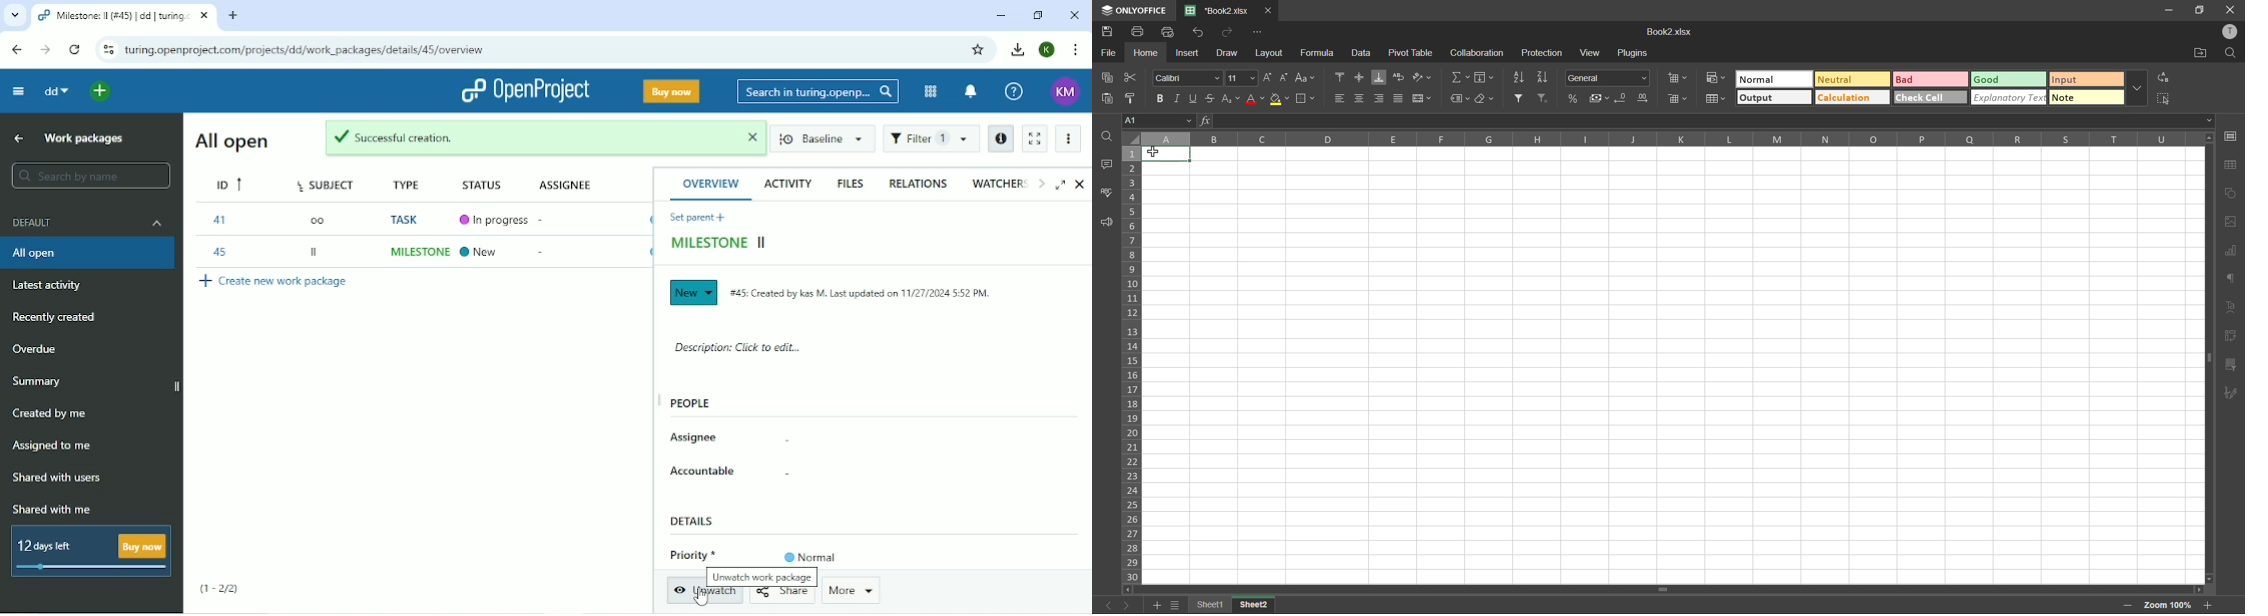 The width and height of the screenshot is (2268, 616). What do you see at coordinates (222, 253) in the screenshot?
I see `45` at bounding box center [222, 253].